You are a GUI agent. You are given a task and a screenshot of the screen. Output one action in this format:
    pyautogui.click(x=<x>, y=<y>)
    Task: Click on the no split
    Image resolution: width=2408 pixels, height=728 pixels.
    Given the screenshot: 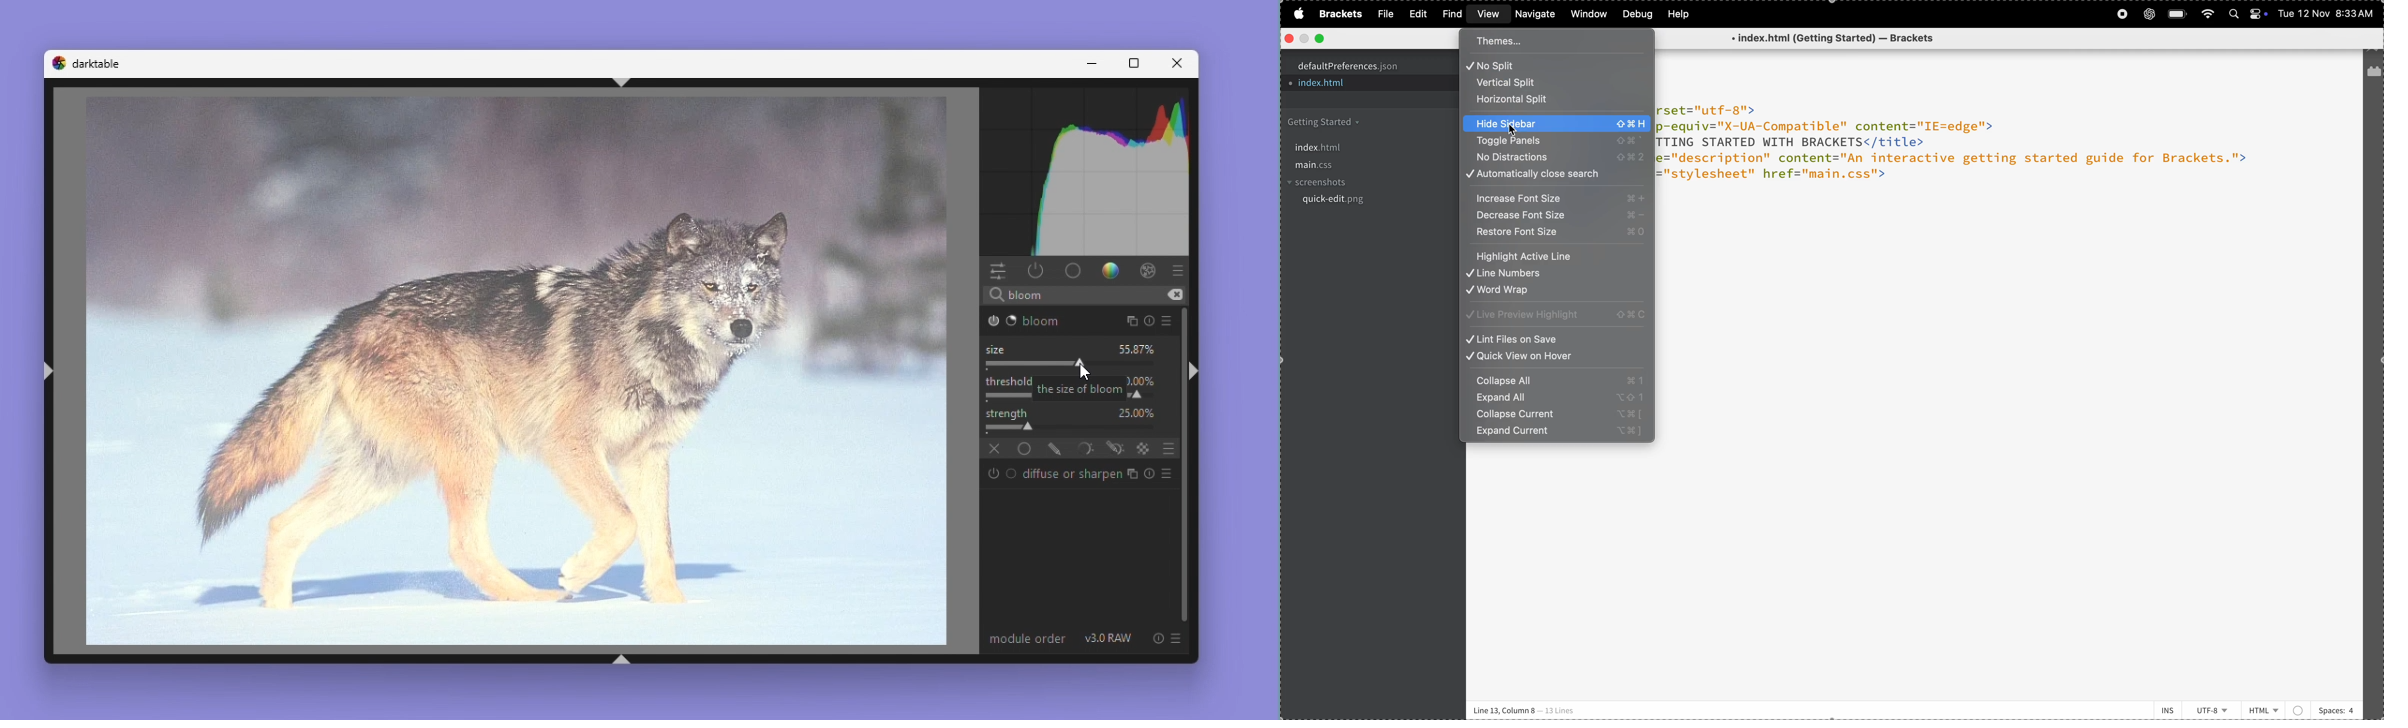 What is the action you would take?
    pyautogui.click(x=1548, y=65)
    